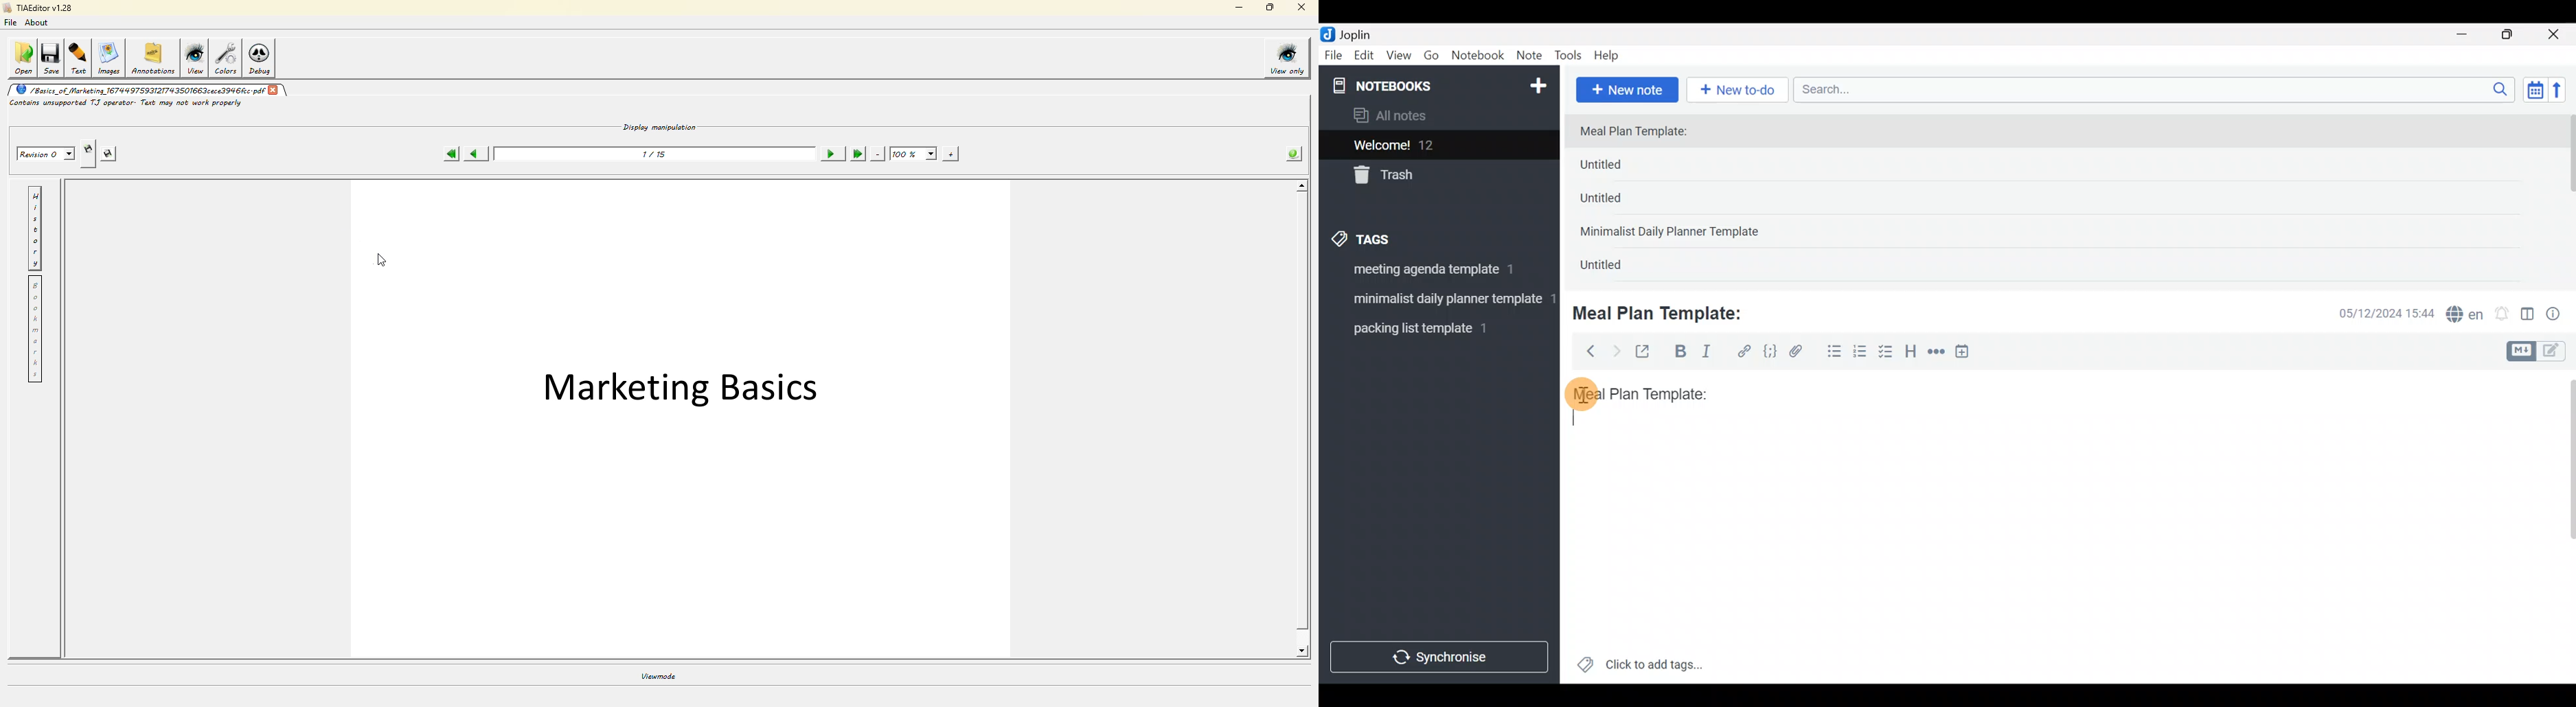 The width and height of the screenshot is (2576, 728). What do you see at coordinates (2564, 94) in the screenshot?
I see `Reverse sort` at bounding box center [2564, 94].